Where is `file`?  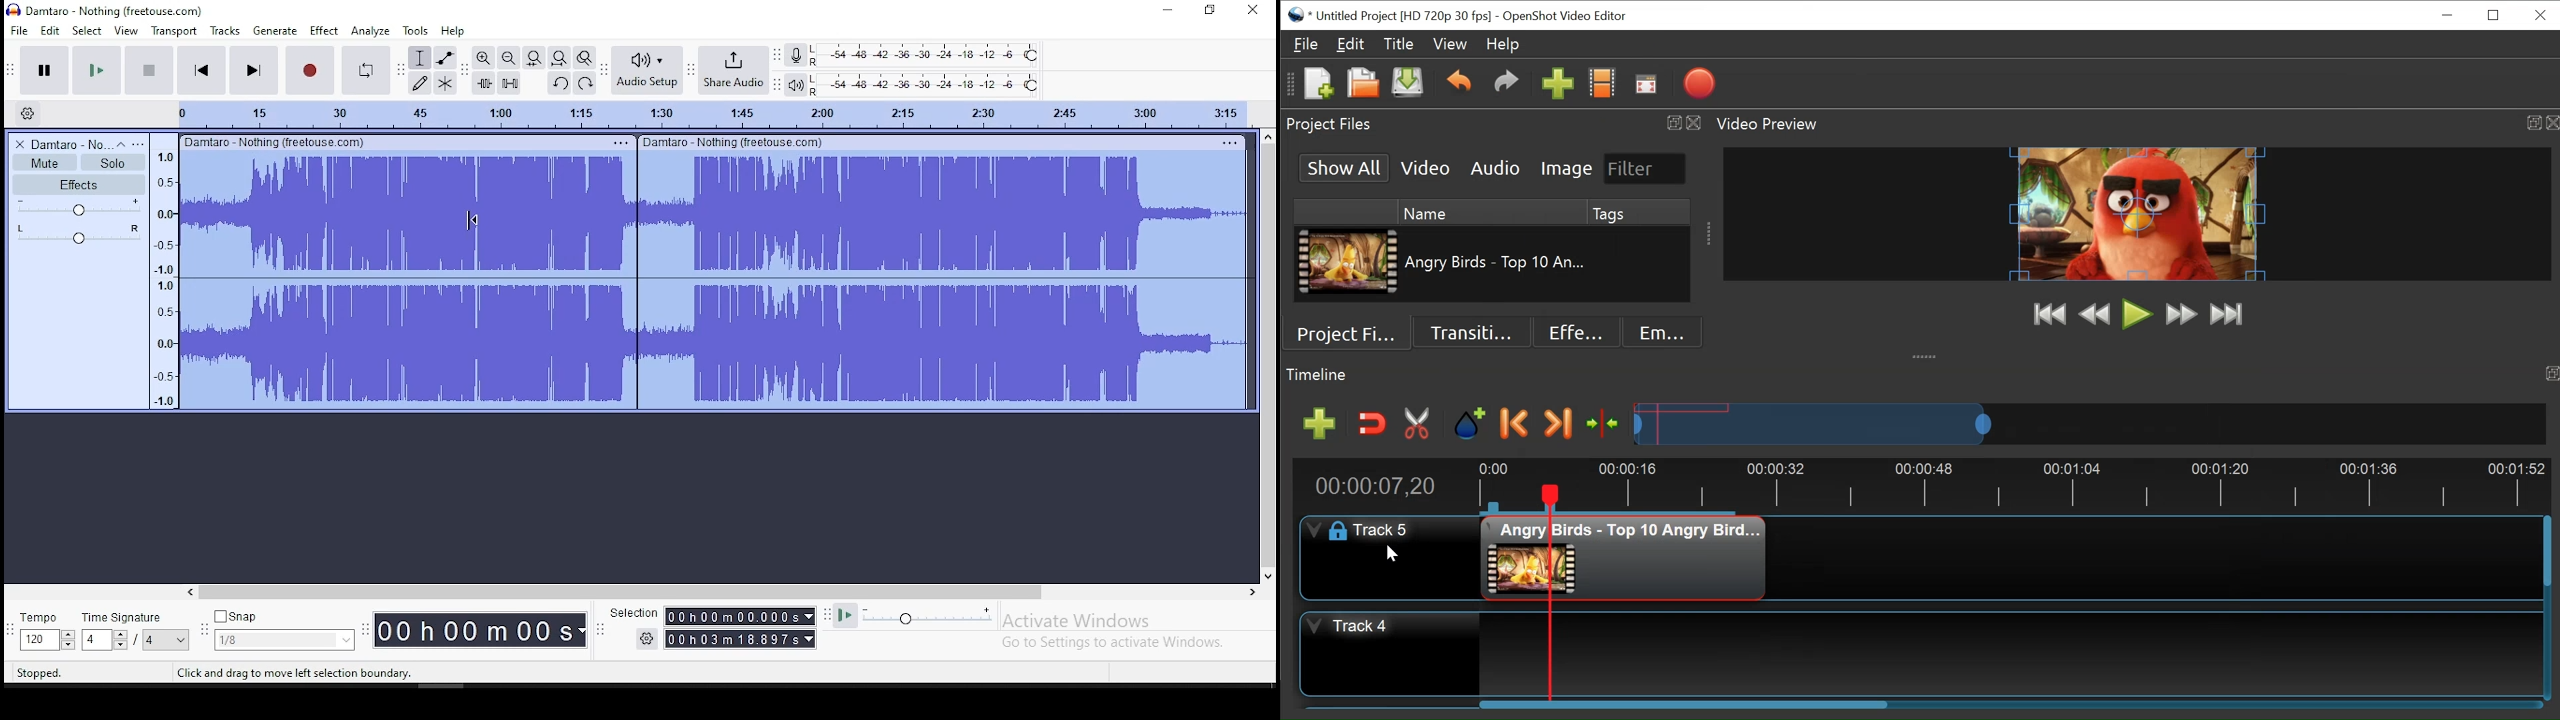 file is located at coordinates (18, 29).